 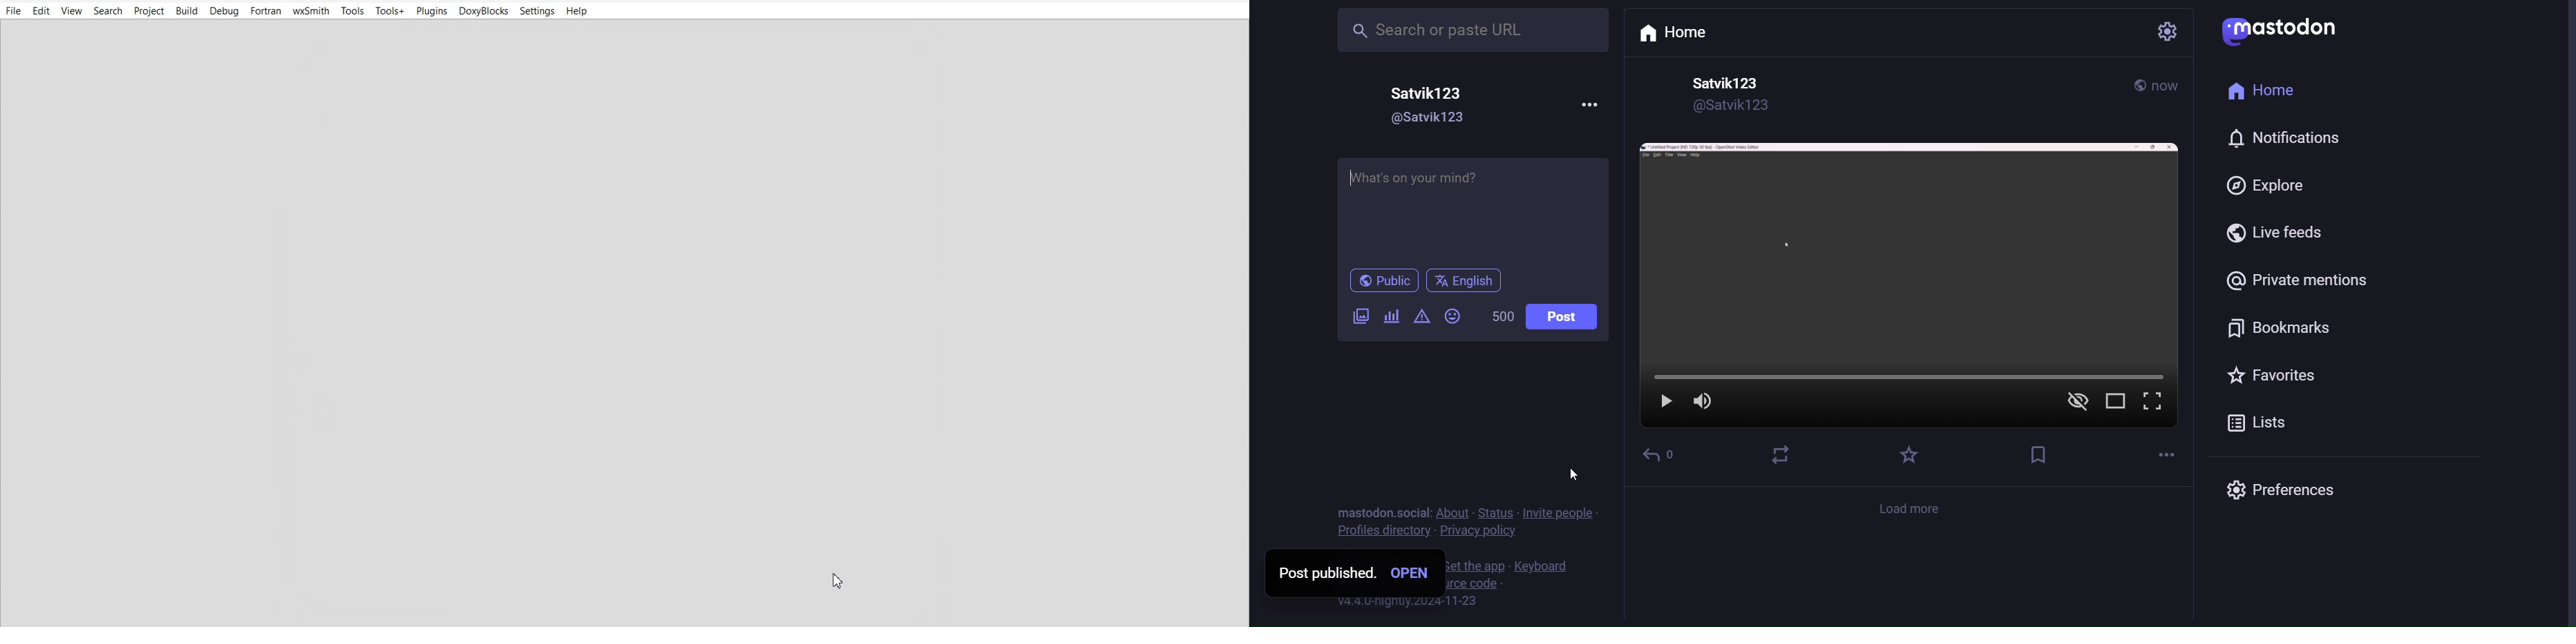 What do you see at coordinates (1429, 93) in the screenshot?
I see `Satvik123` at bounding box center [1429, 93].